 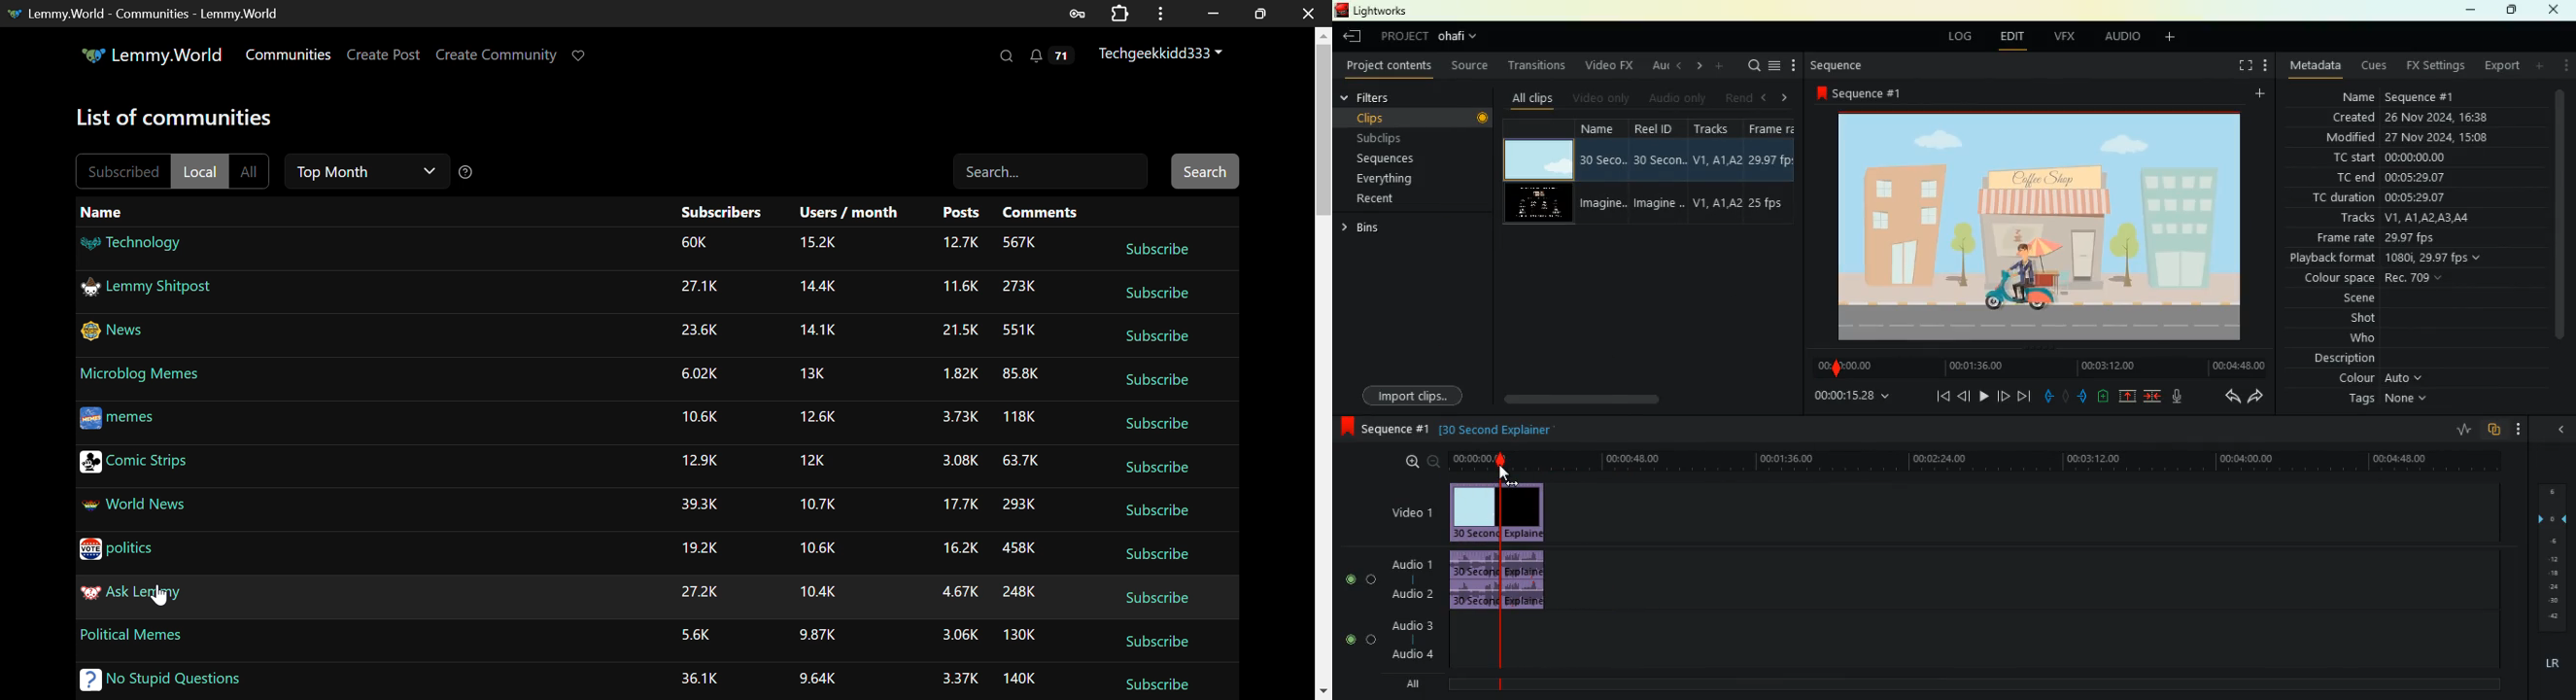 I want to click on frame rate, so click(x=2341, y=238).